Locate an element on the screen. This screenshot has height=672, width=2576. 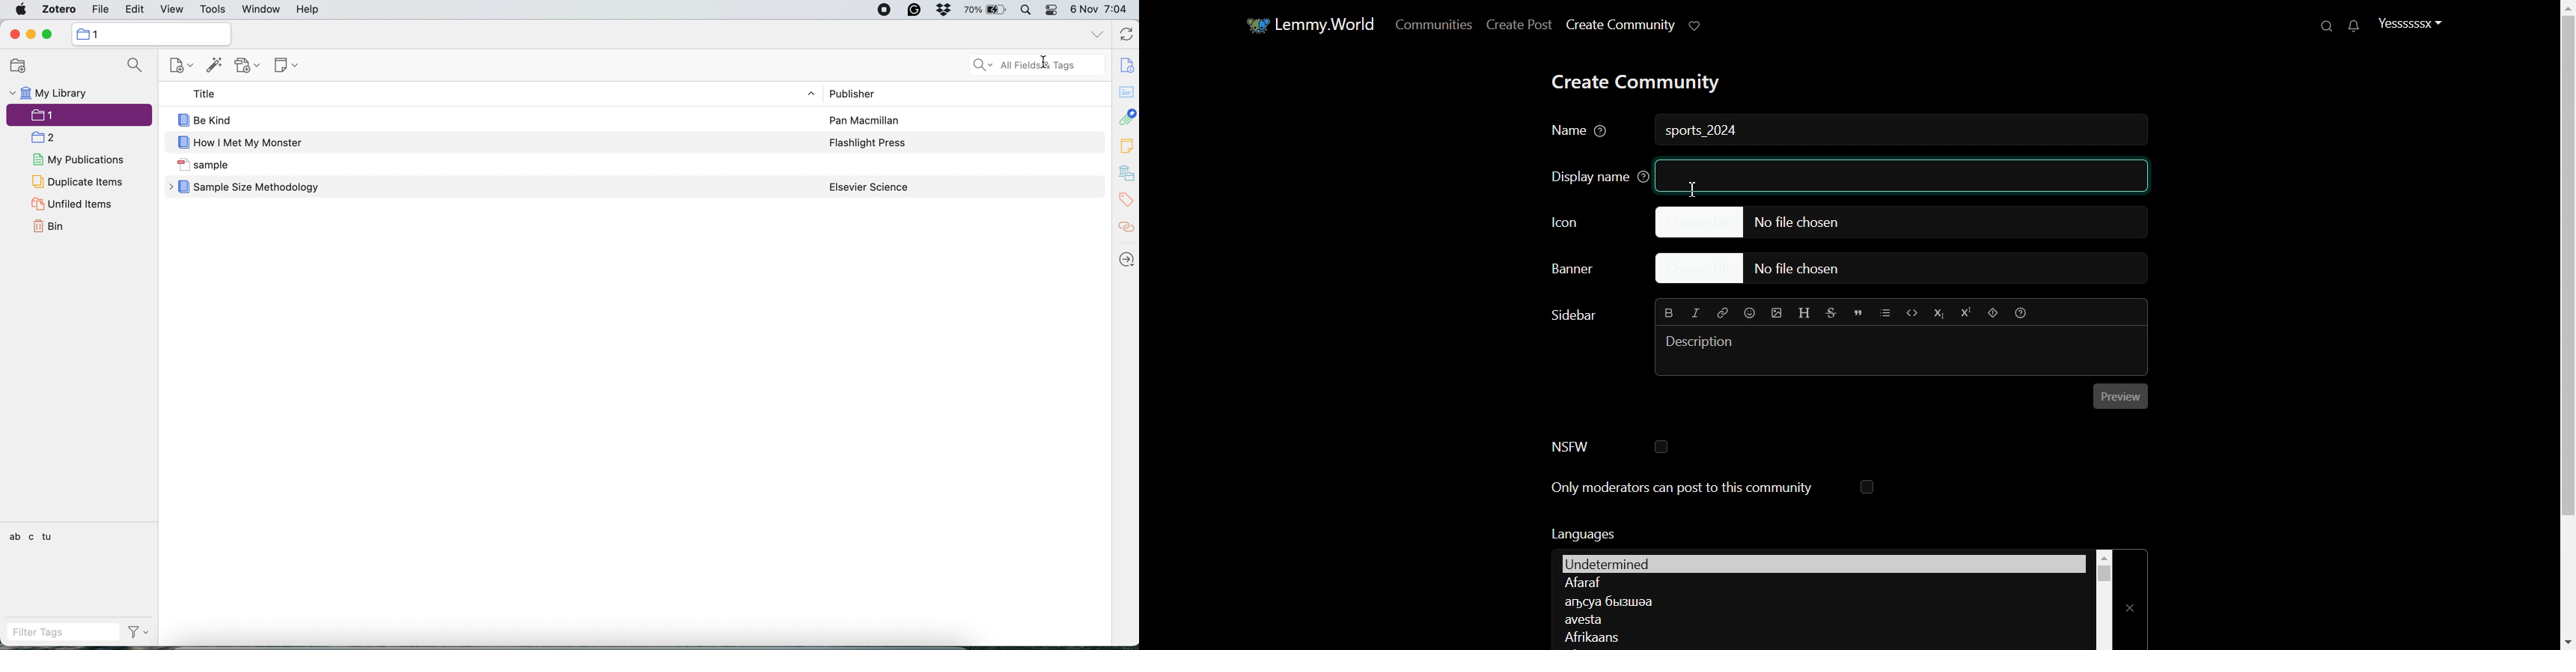
Text is located at coordinates (1581, 533).